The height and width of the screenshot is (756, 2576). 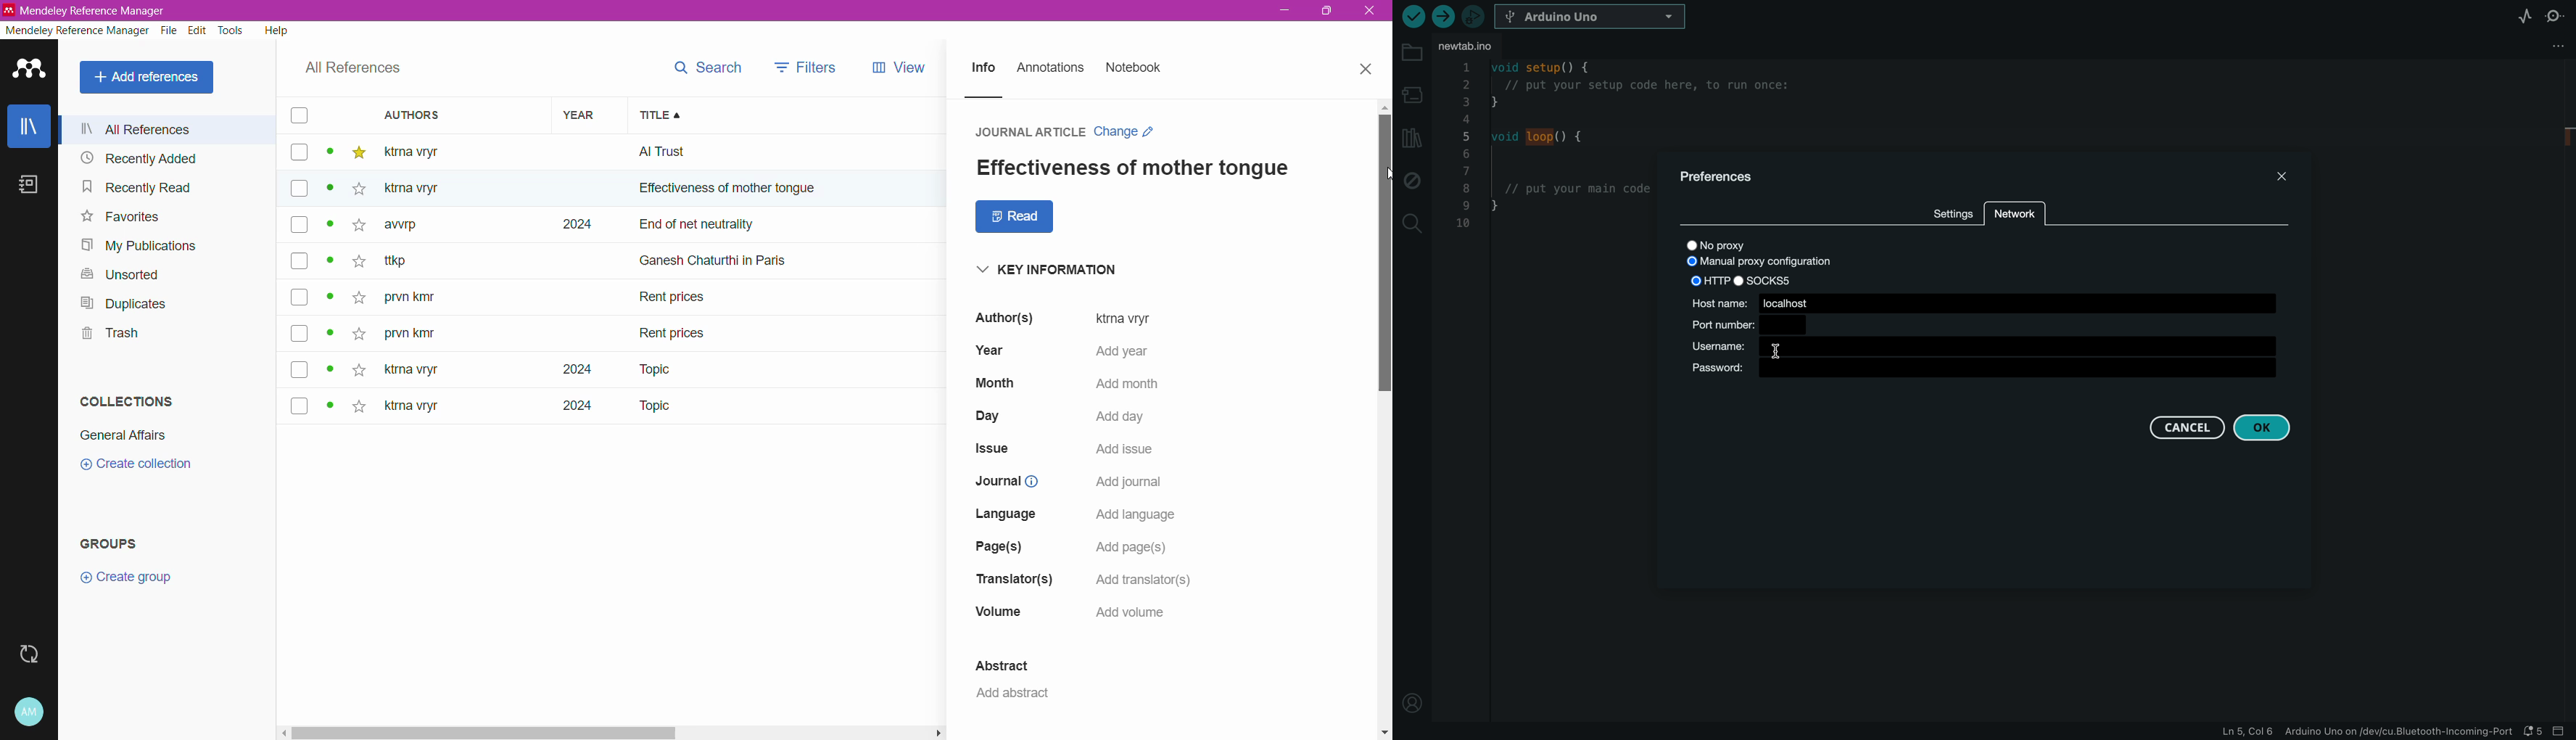 What do you see at coordinates (1122, 448) in the screenshot?
I see `Click to add issue` at bounding box center [1122, 448].